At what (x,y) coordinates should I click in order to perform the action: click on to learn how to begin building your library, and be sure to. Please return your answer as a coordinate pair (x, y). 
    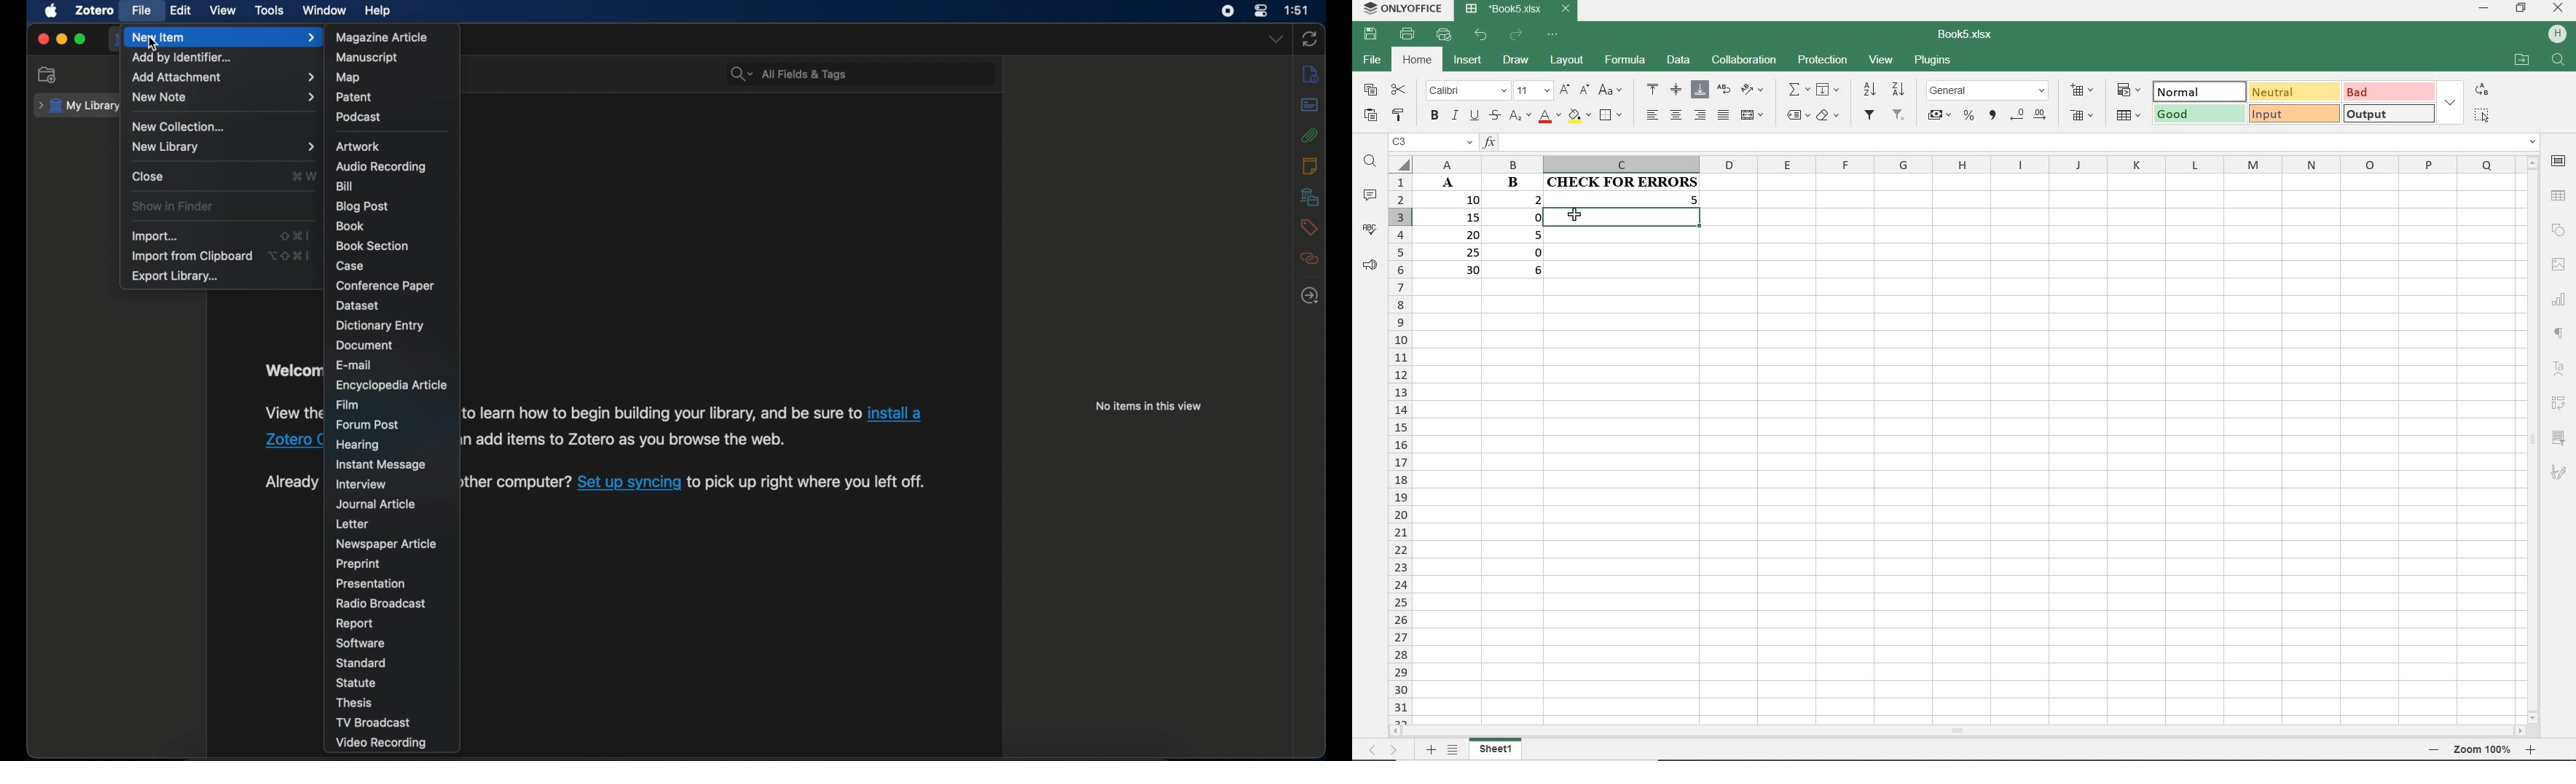
    Looking at the image, I should click on (662, 413).